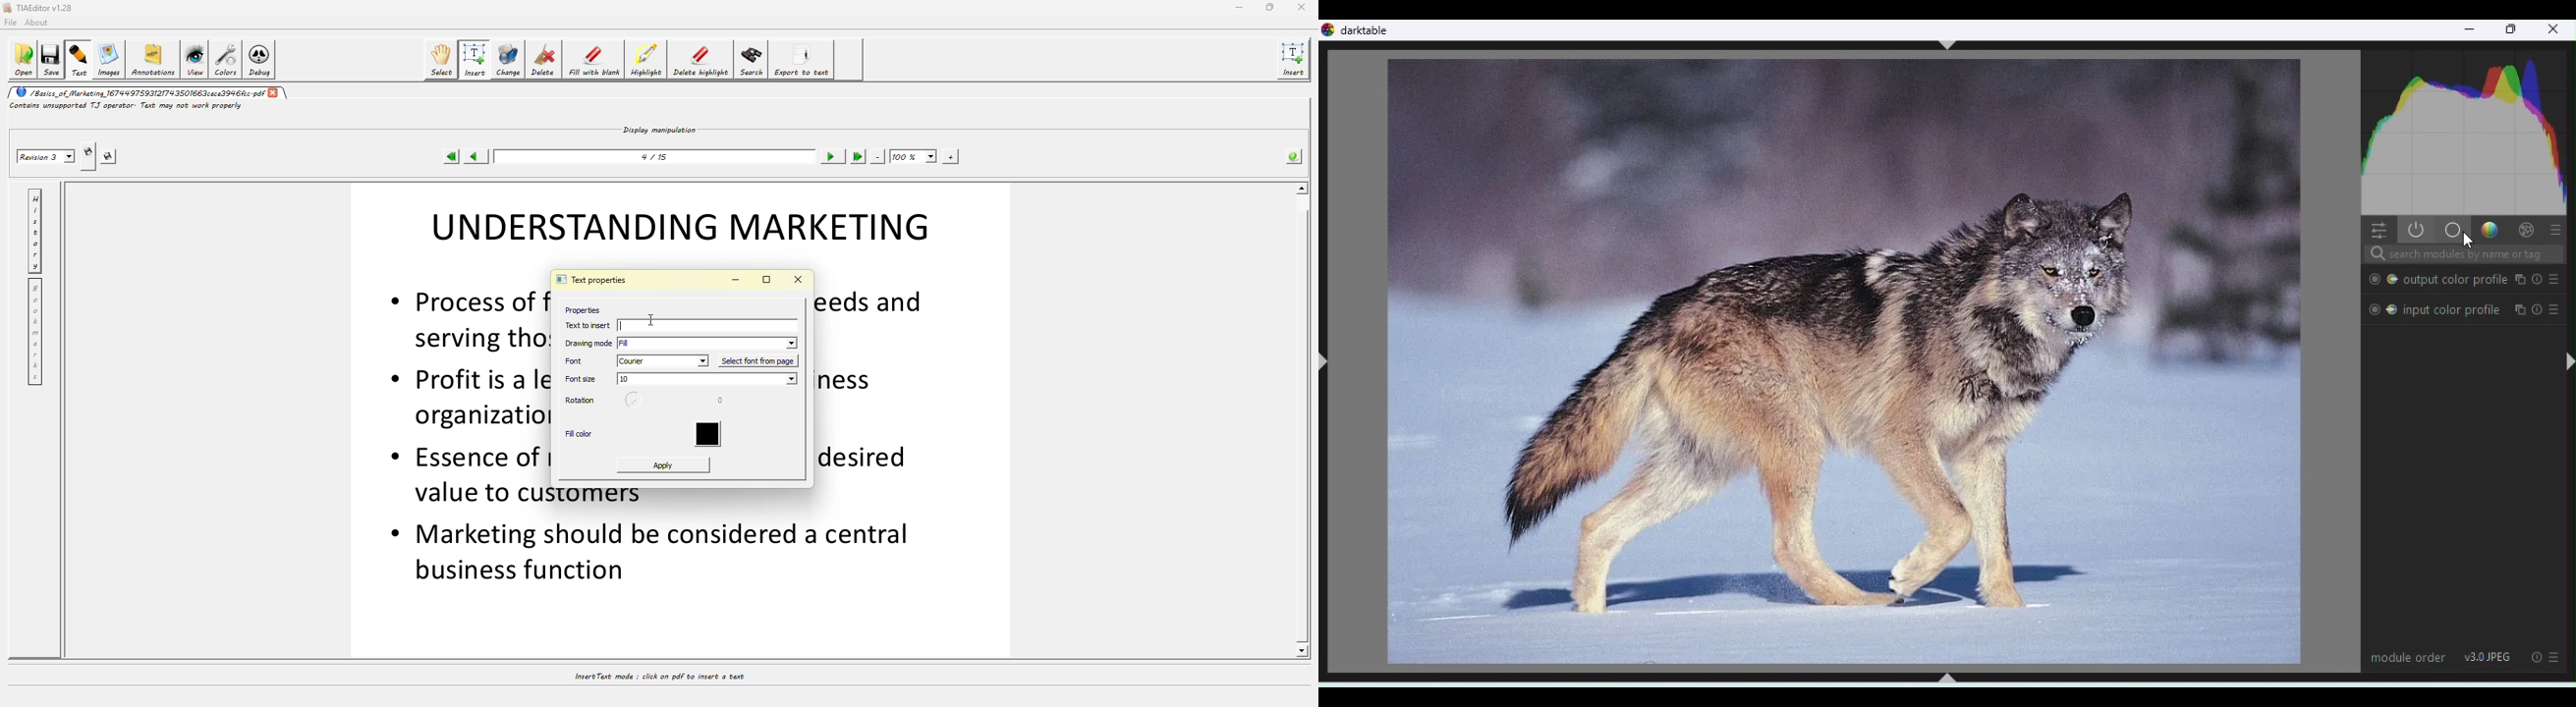 Image resolution: width=2576 pixels, height=728 pixels. I want to click on Minimise, so click(2469, 30).